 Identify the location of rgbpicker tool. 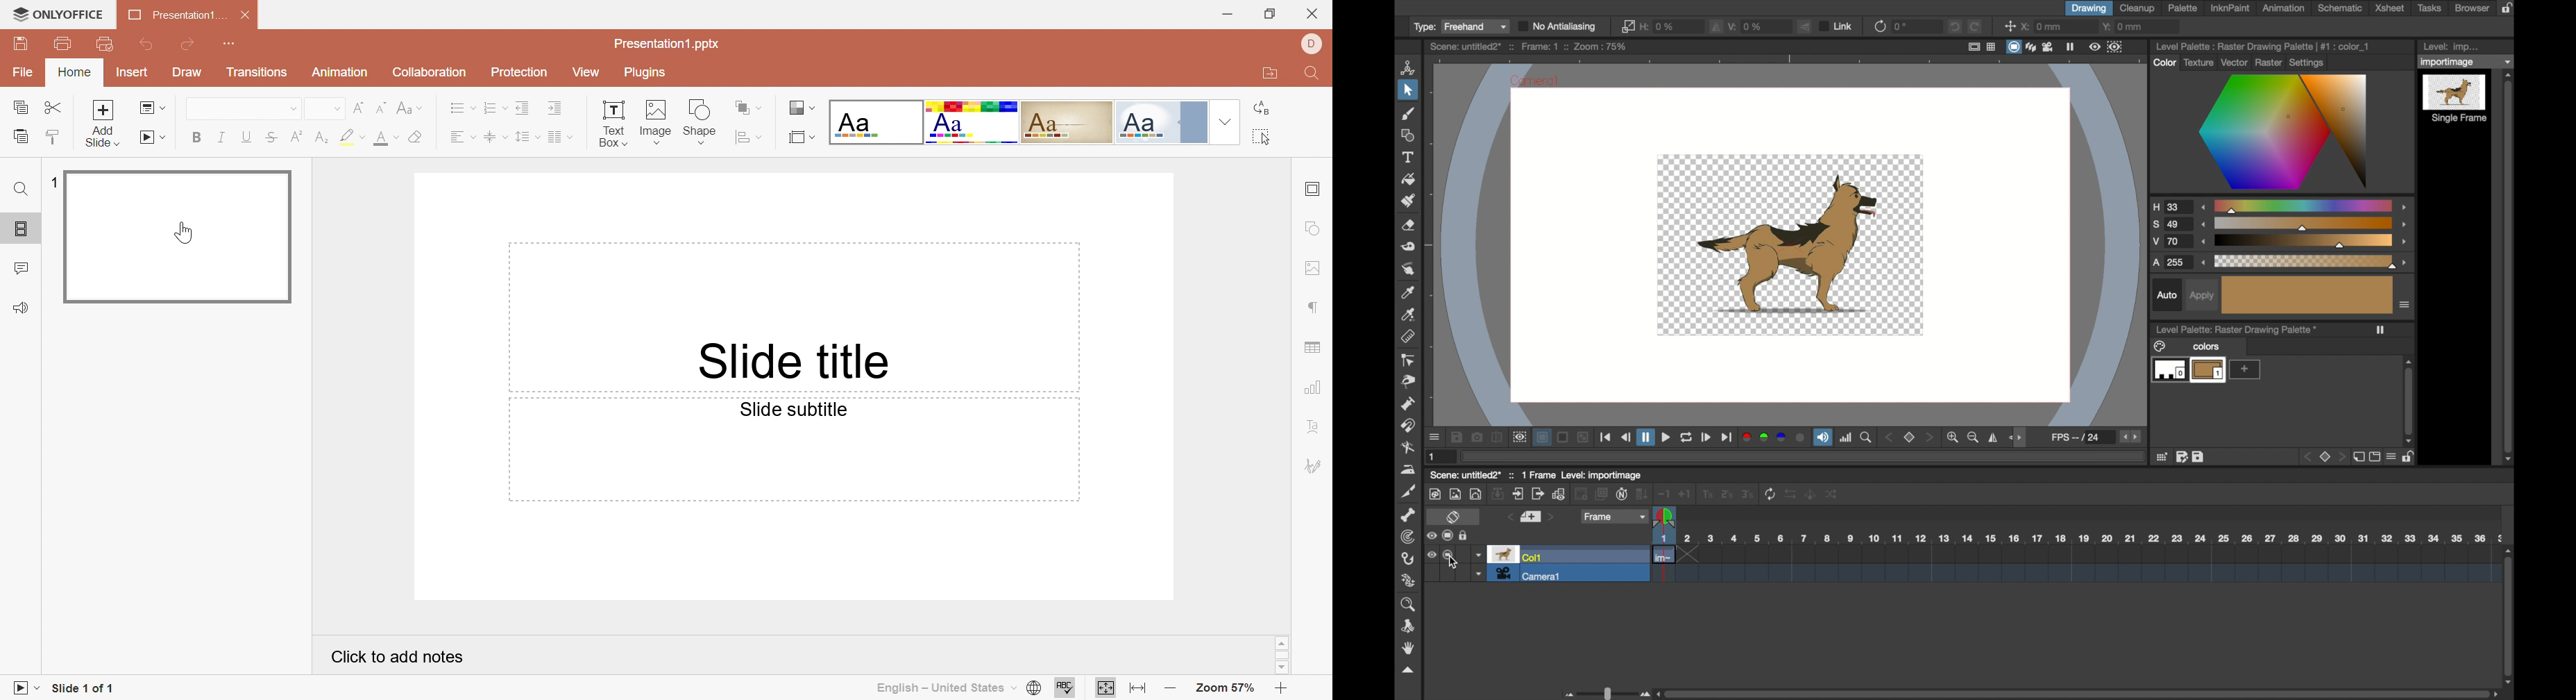
(1409, 315).